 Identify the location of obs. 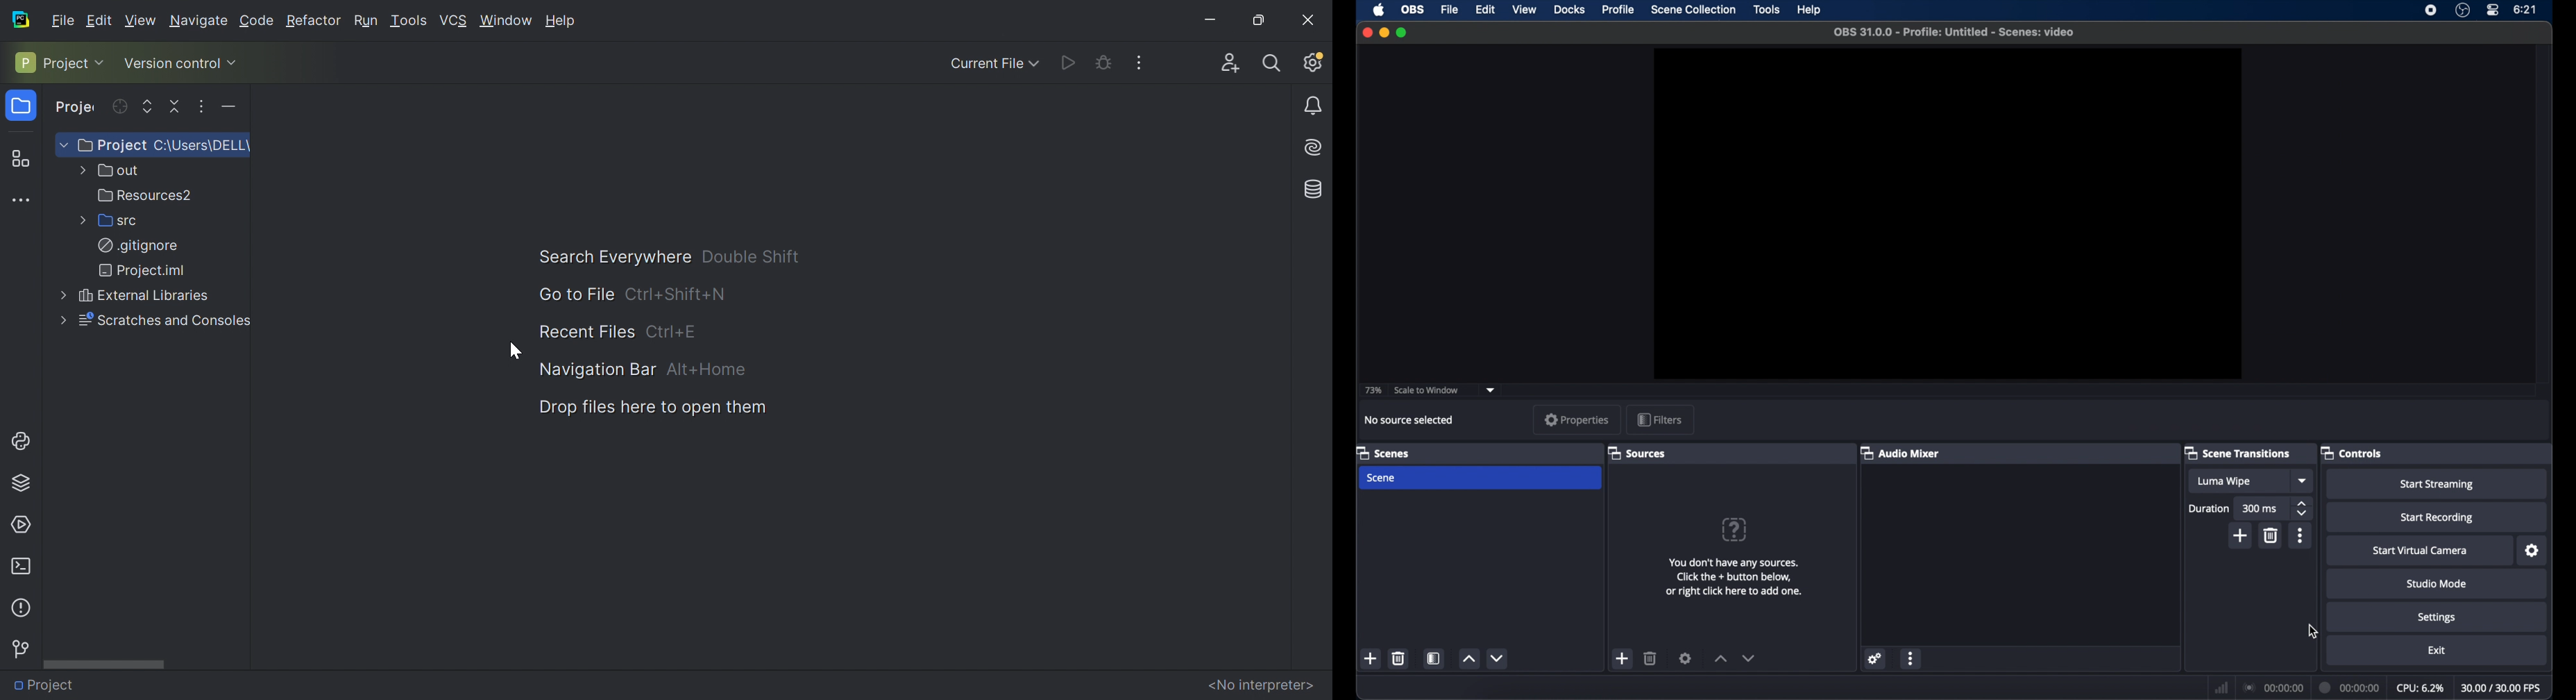
(1414, 10).